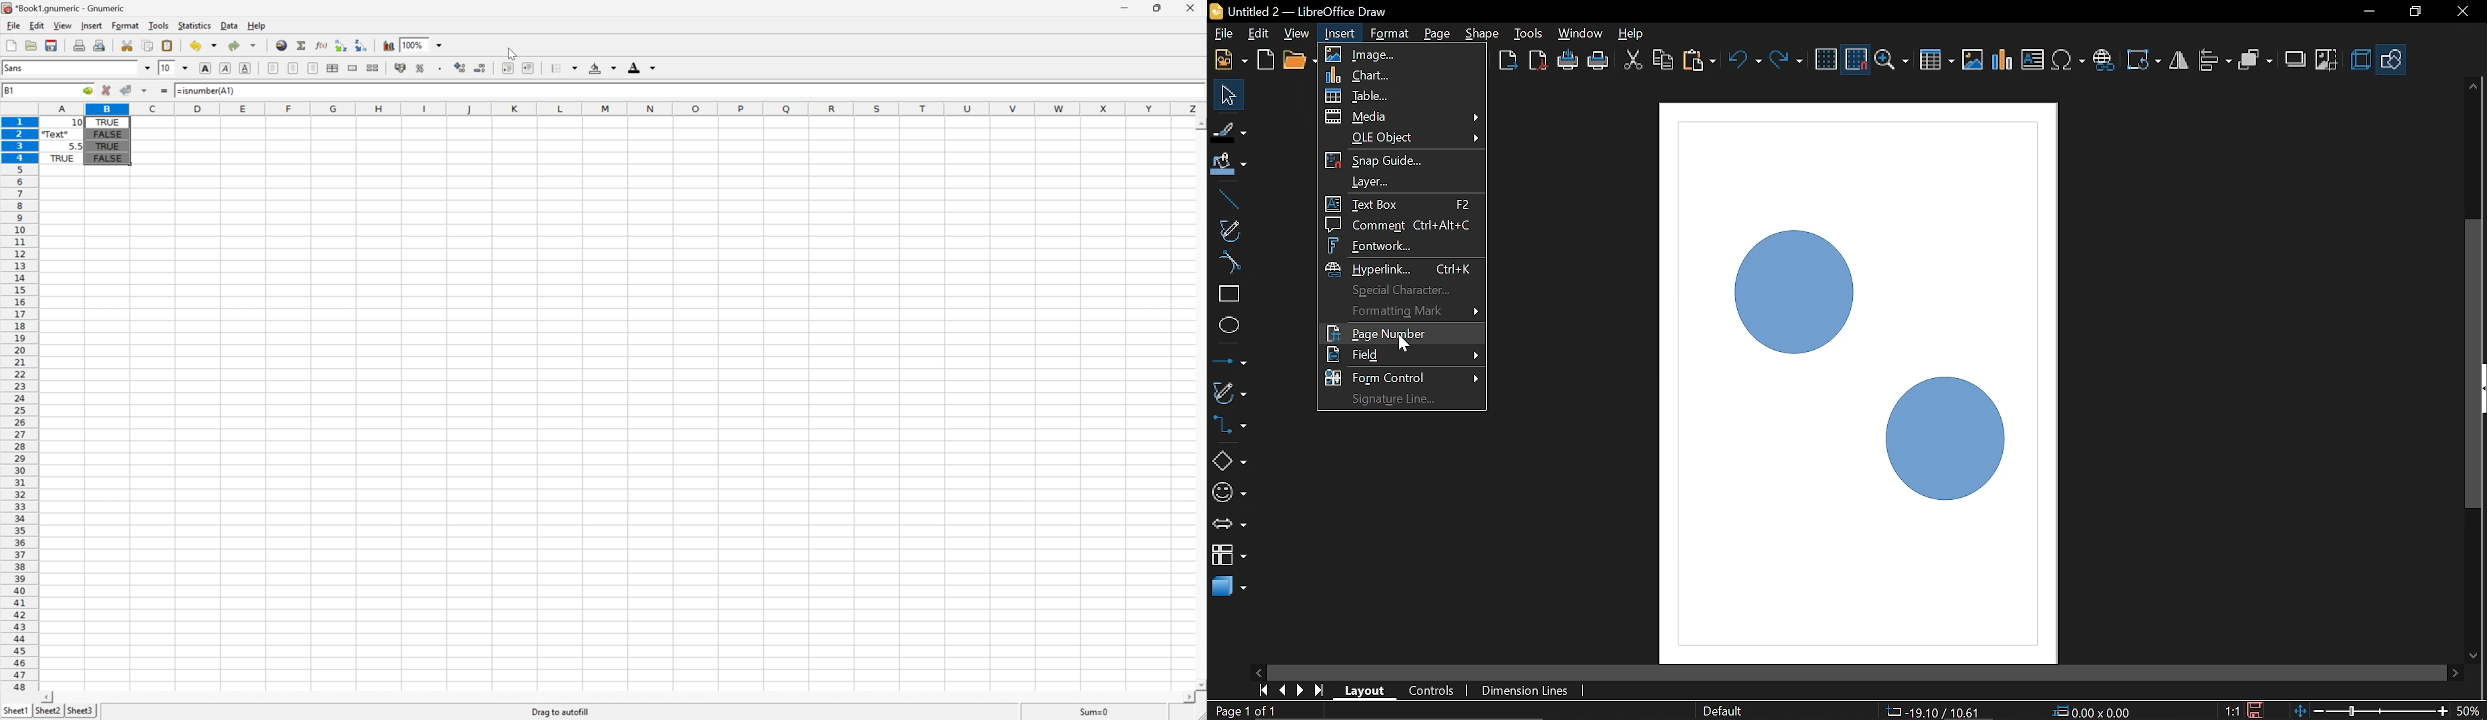 This screenshot has height=728, width=2492. Describe the element at coordinates (2455, 672) in the screenshot. I see `MOve right` at that location.